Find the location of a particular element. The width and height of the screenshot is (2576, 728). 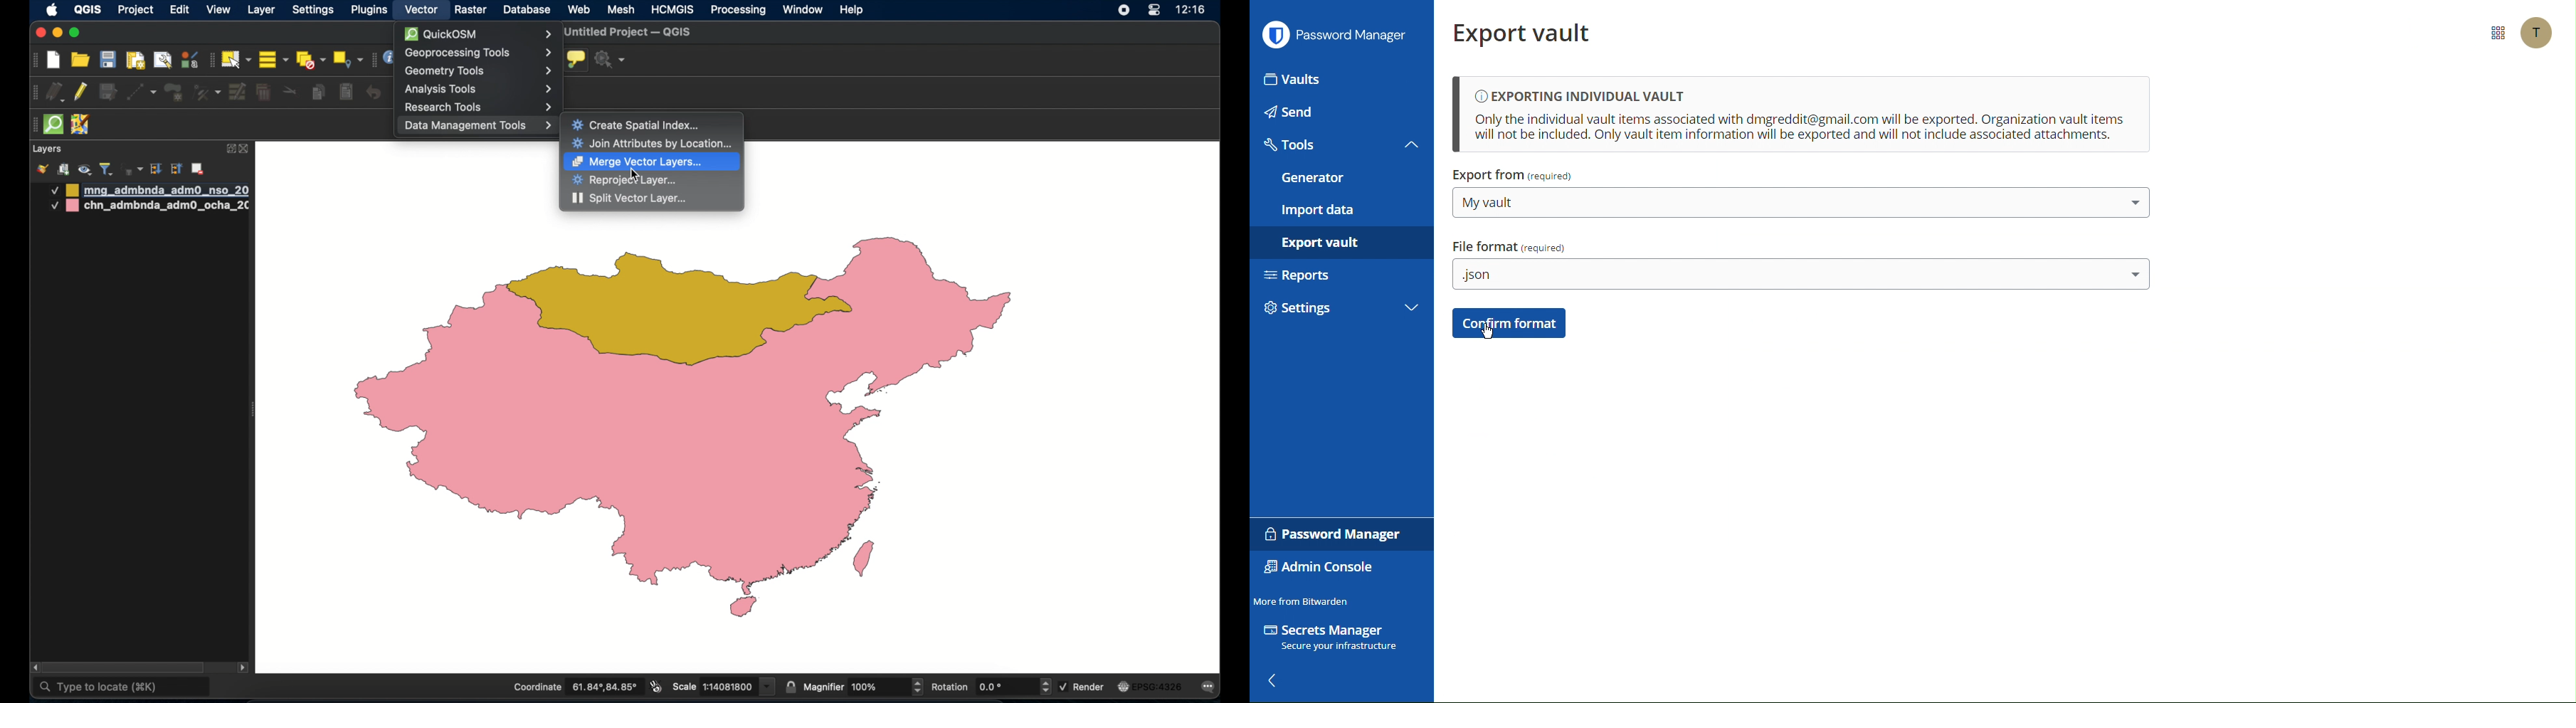

quickosm menu is located at coordinates (477, 34).